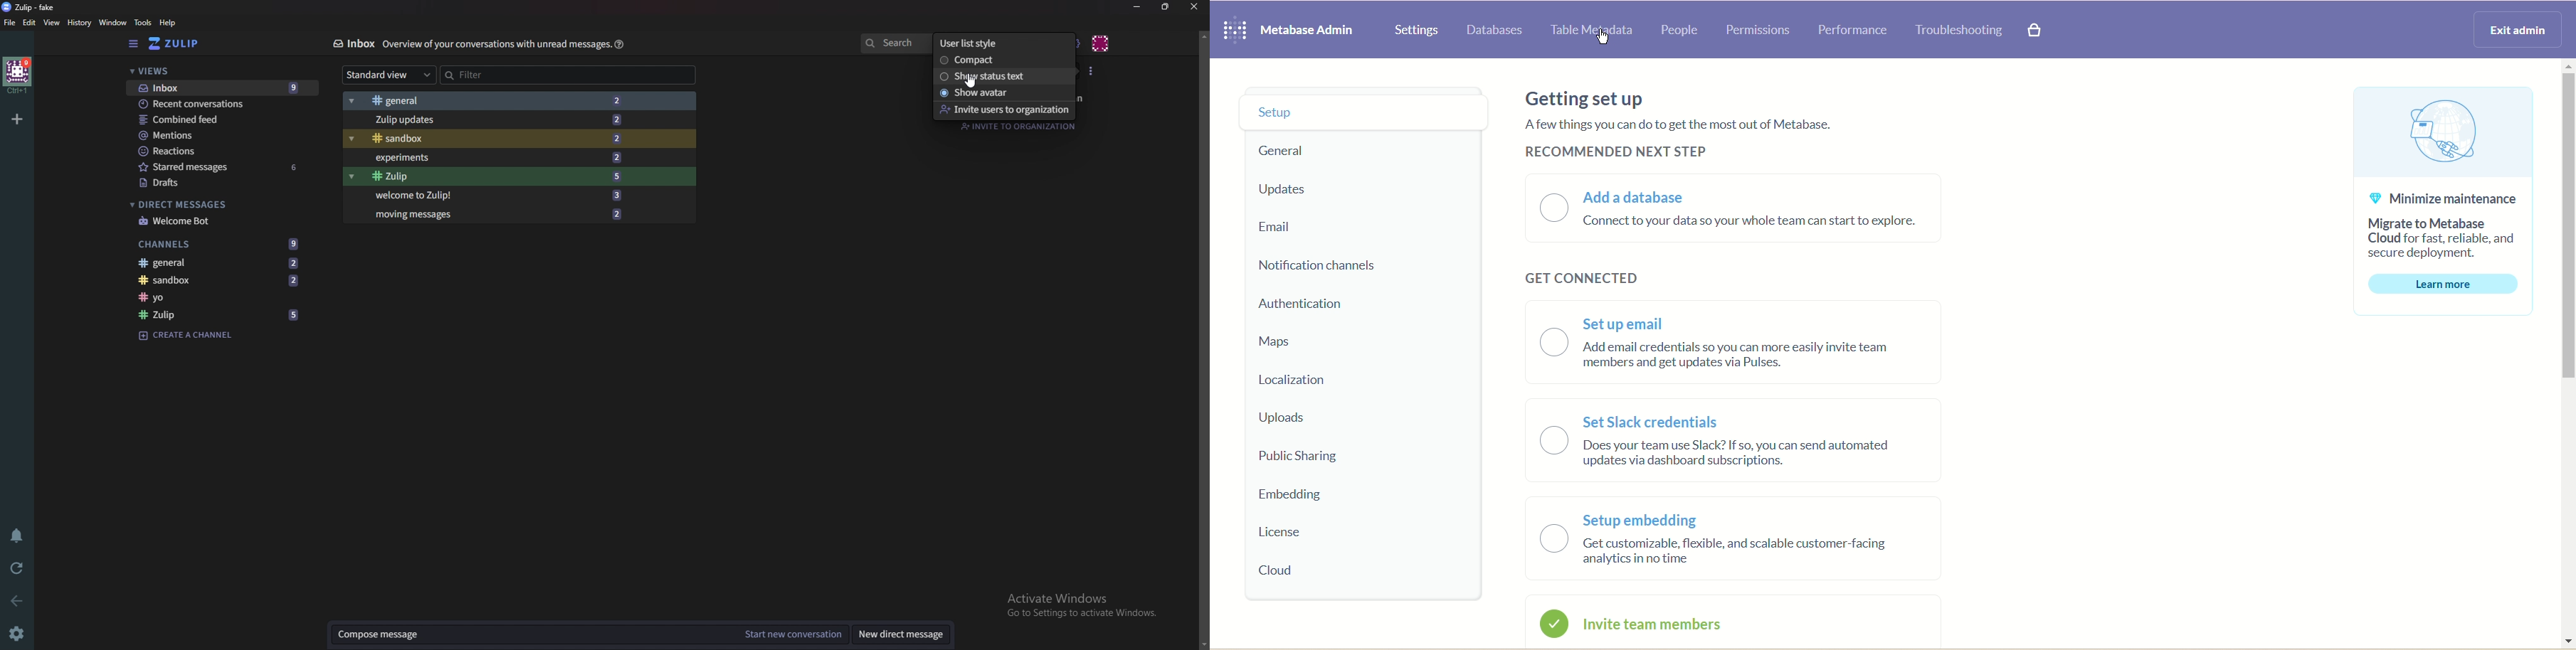  What do you see at coordinates (1284, 570) in the screenshot?
I see `Cloud` at bounding box center [1284, 570].